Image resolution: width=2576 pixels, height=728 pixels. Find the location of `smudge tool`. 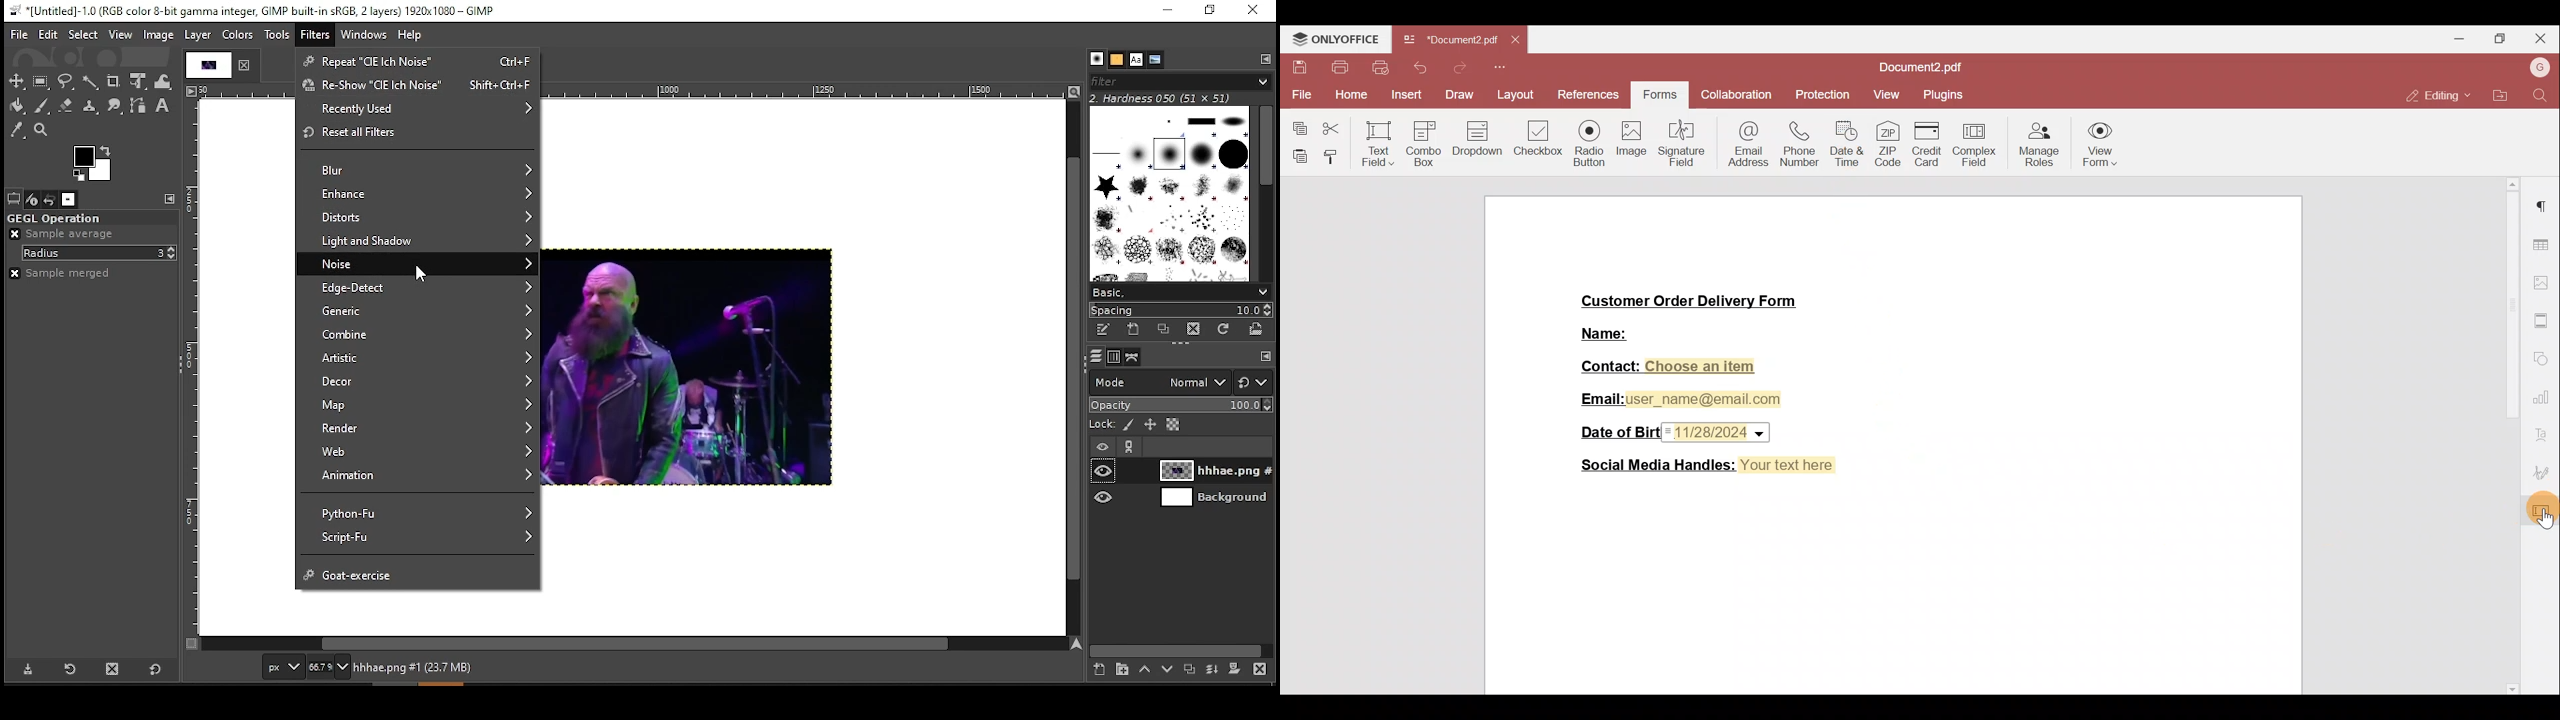

smudge tool is located at coordinates (114, 107).